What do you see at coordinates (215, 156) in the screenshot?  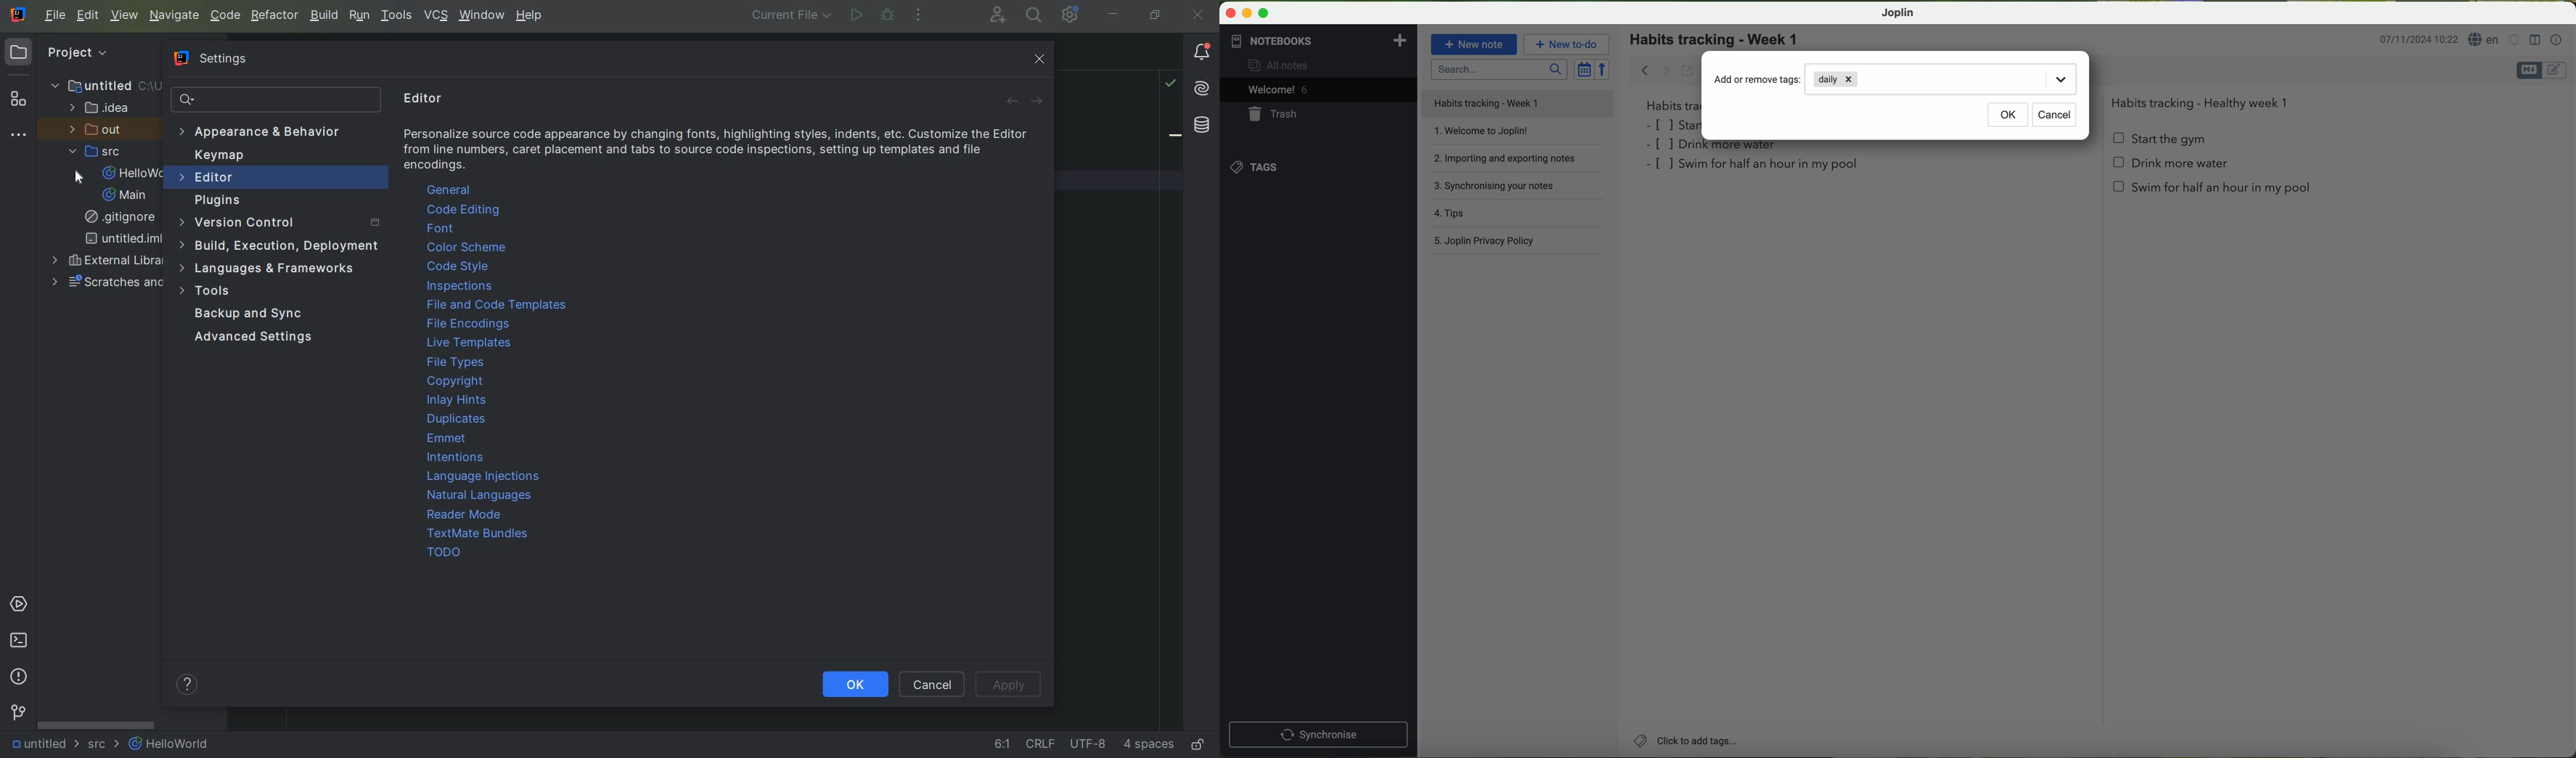 I see `Keymap` at bounding box center [215, 156].